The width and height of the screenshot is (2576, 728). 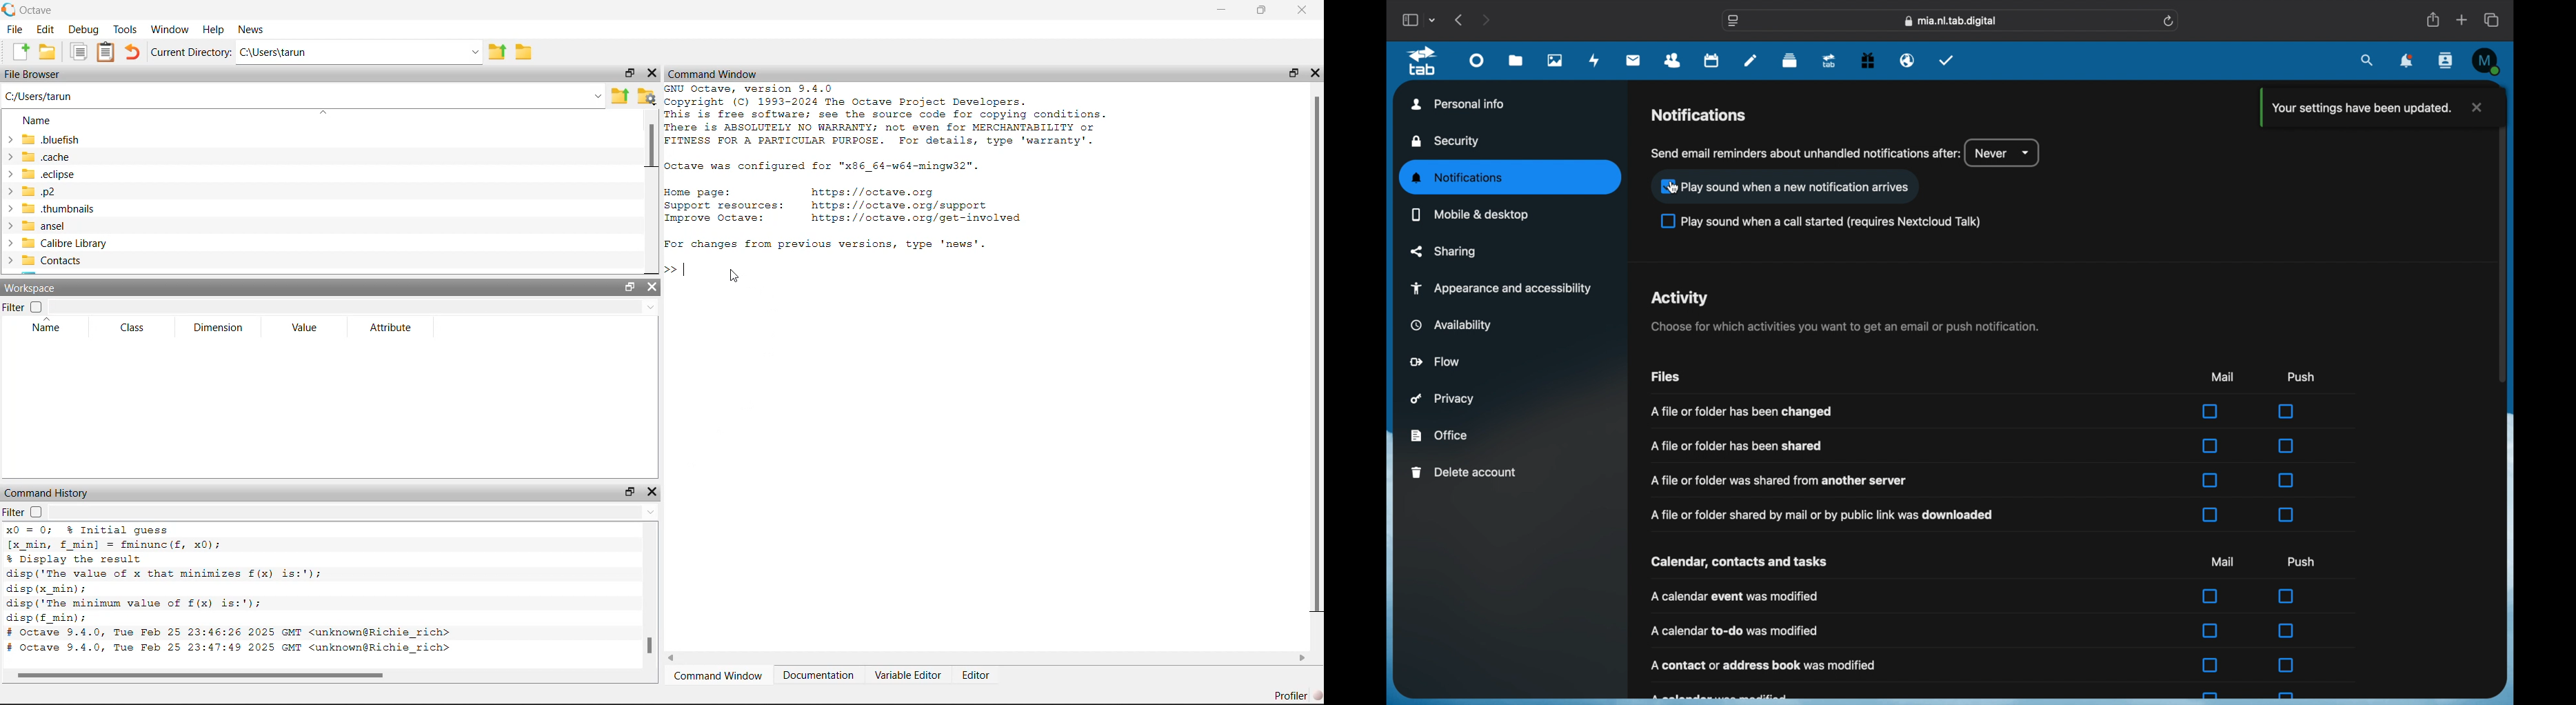 What do you see at coordinates (2223, 376) in the screenshot?
I see `mail` at bounding box center [2223, 376].